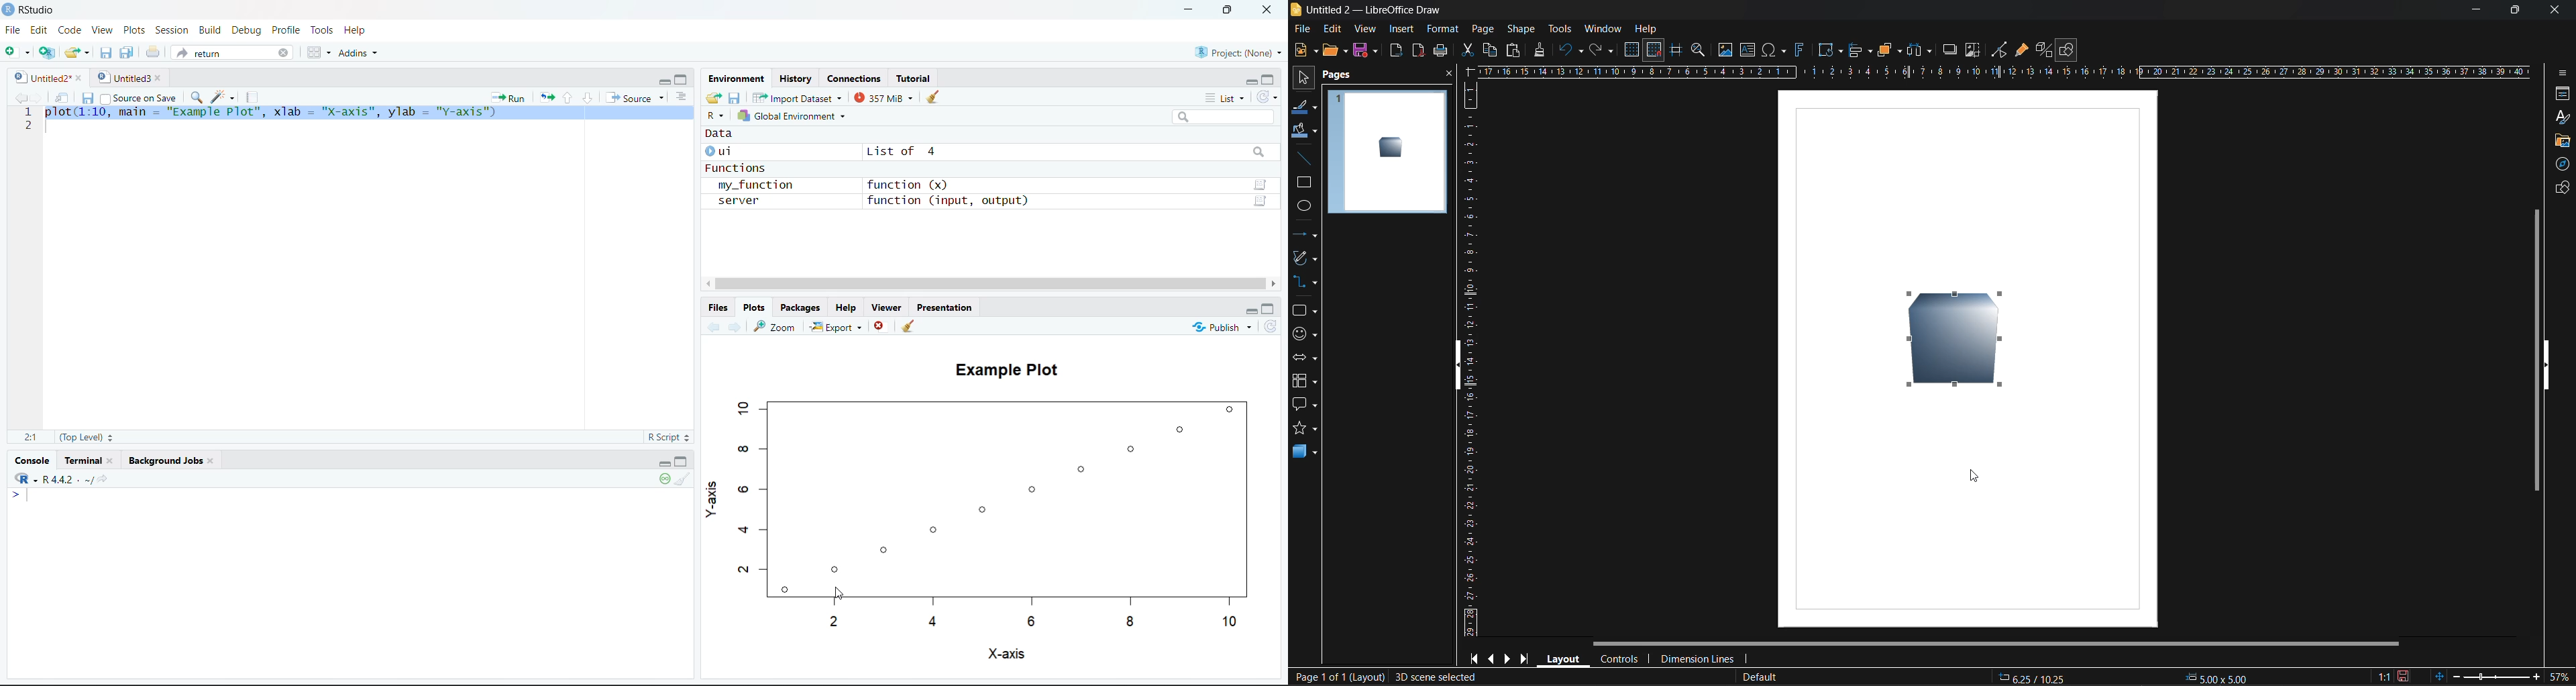 The height and width of the screenshot is (700, 2576). What do you see at coordinates (63, 479) in the screenshot?
I see `R.4.4.2. ~/` at bounding box center [63, 479].